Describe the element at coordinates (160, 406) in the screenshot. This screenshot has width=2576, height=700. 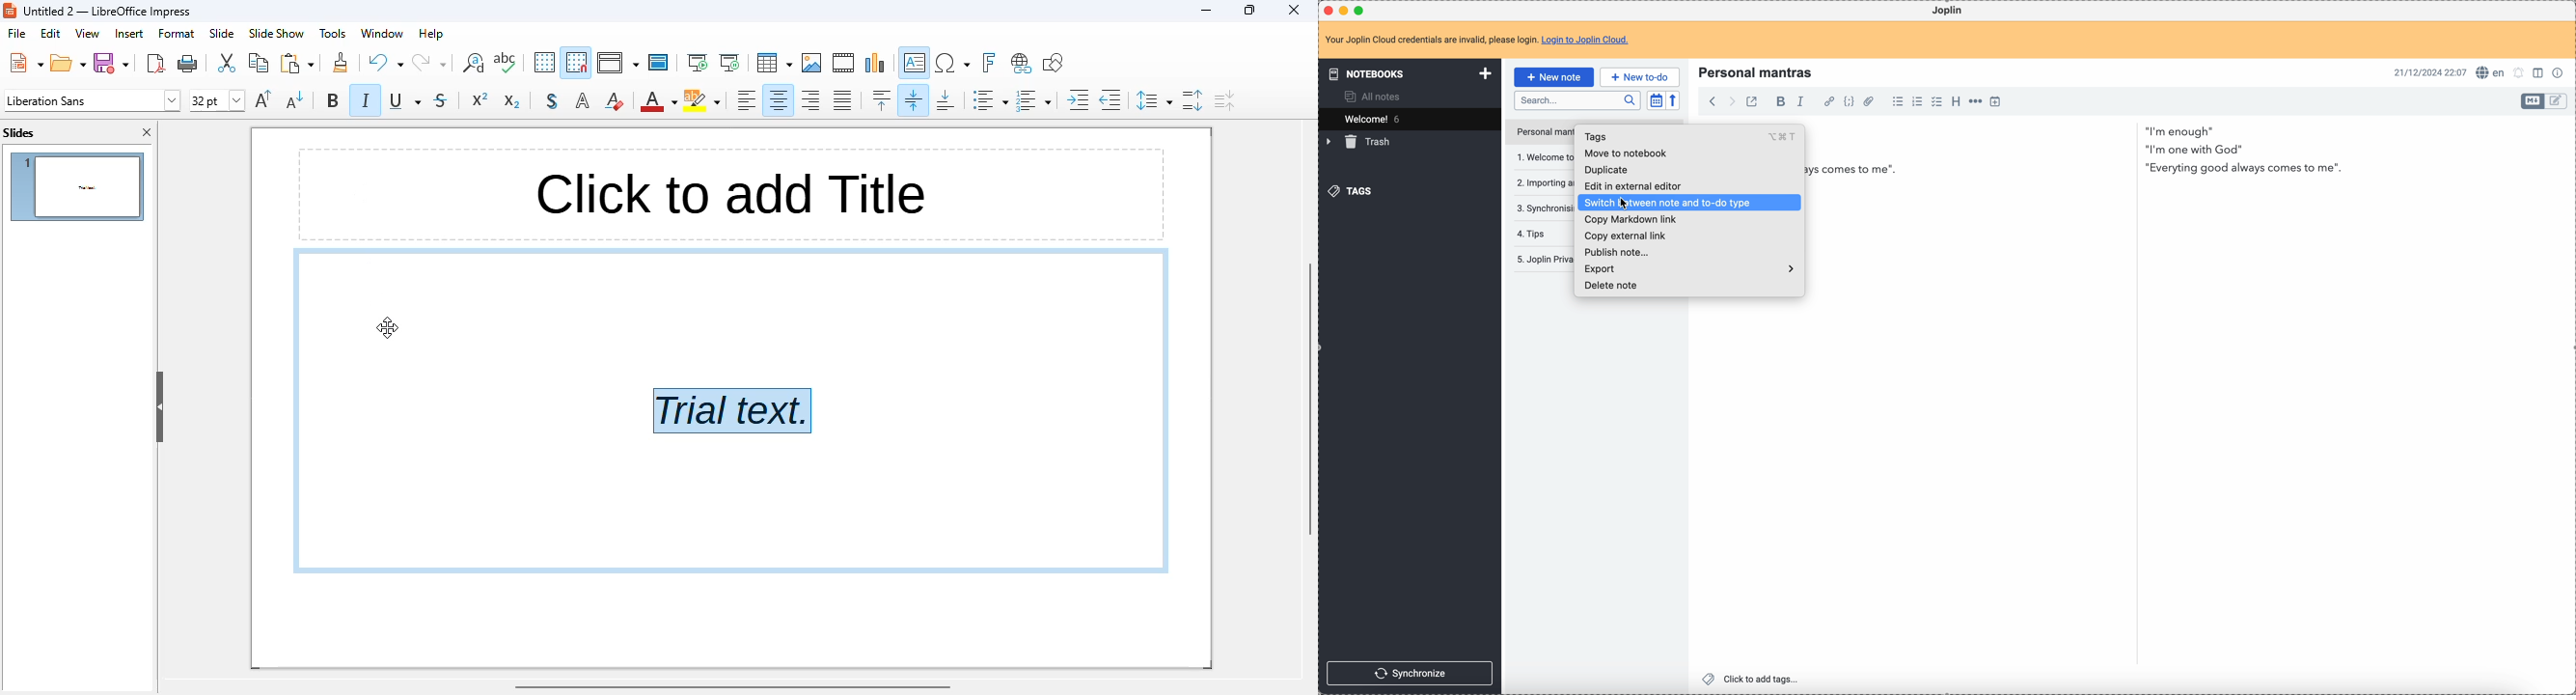
I see `hide` at that location.